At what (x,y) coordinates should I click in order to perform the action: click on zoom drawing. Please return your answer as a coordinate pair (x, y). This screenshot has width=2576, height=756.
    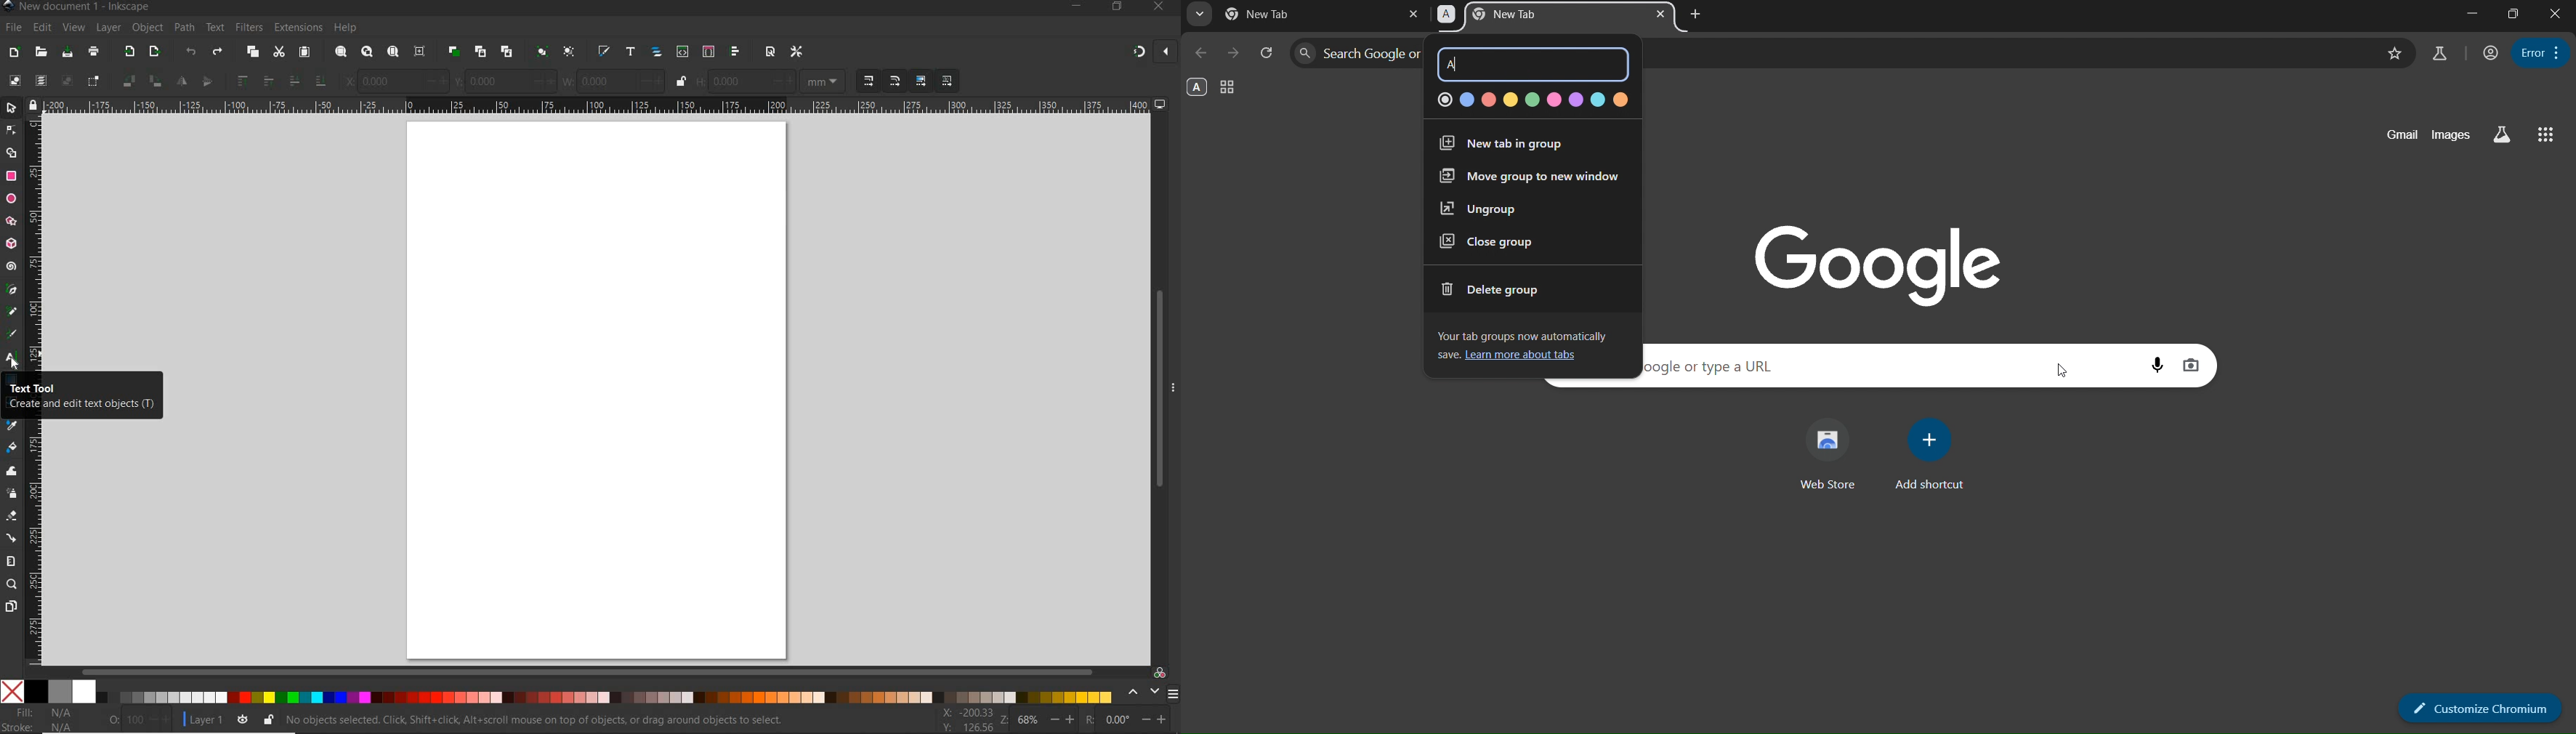
    Looking at the image, I should click on (368, 53).